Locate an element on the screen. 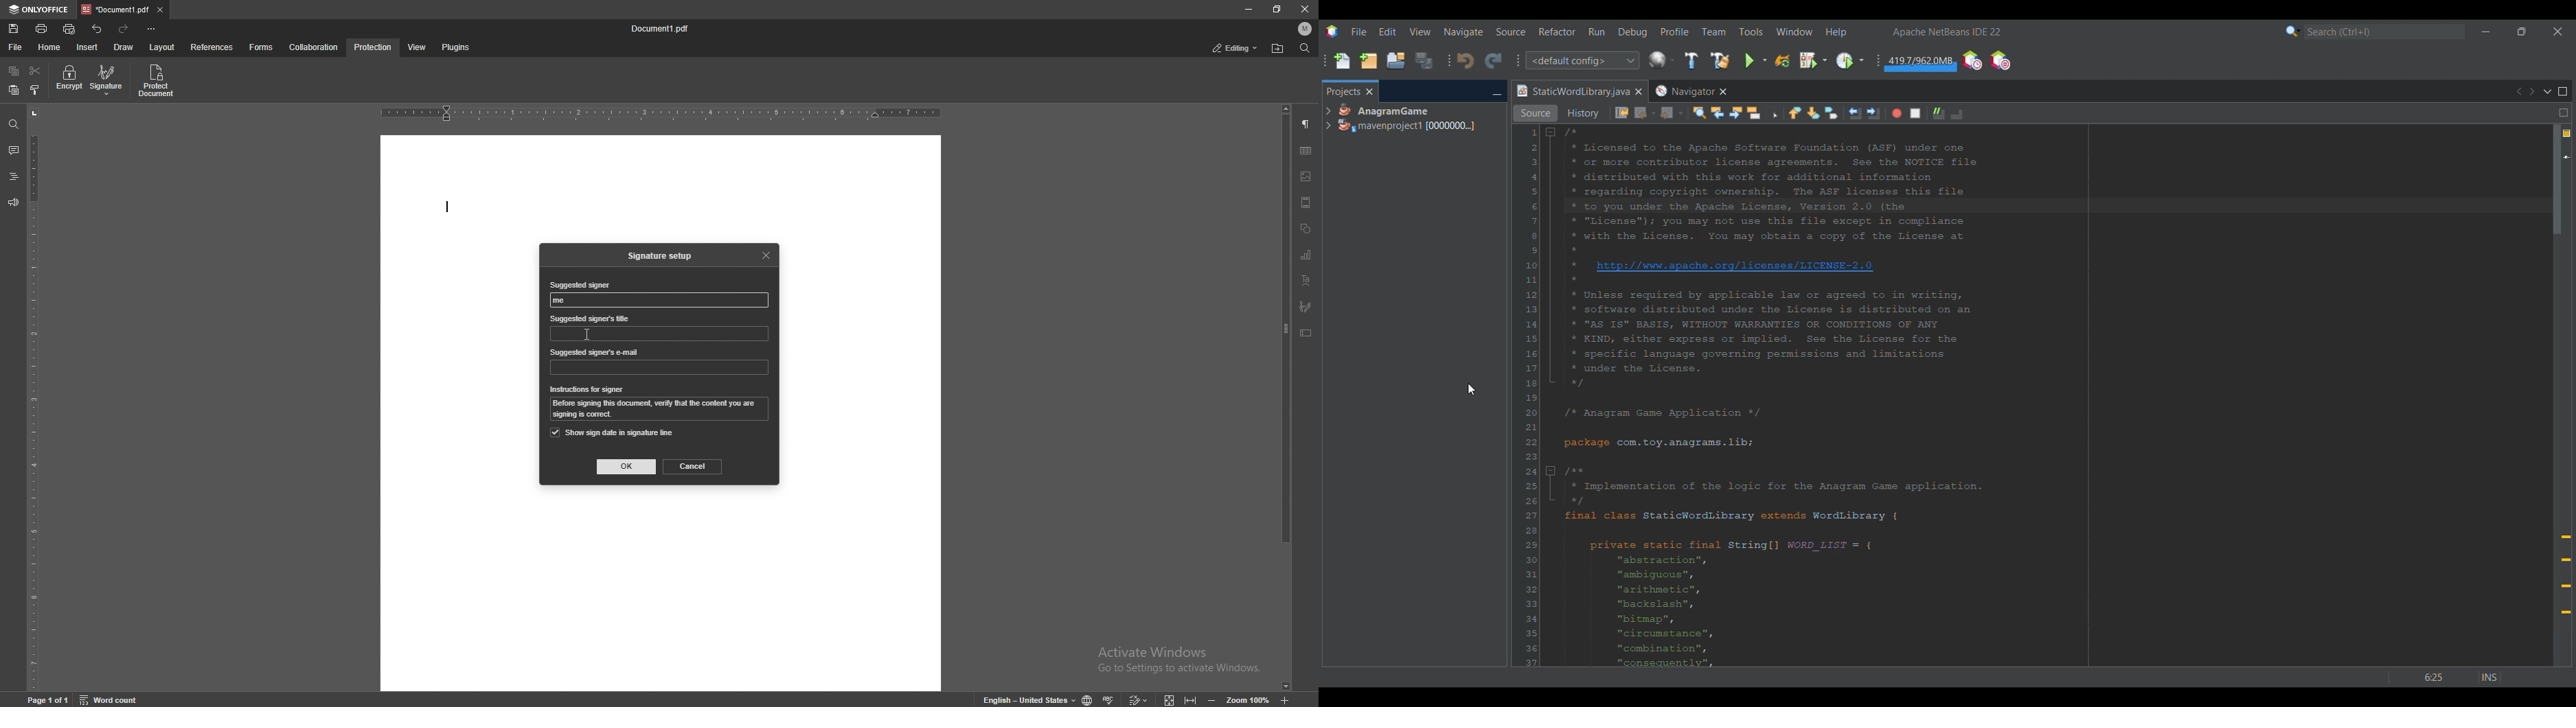 The height and width of the screenshot is (728, 2576). cursor is located at coordinates (586, 334).